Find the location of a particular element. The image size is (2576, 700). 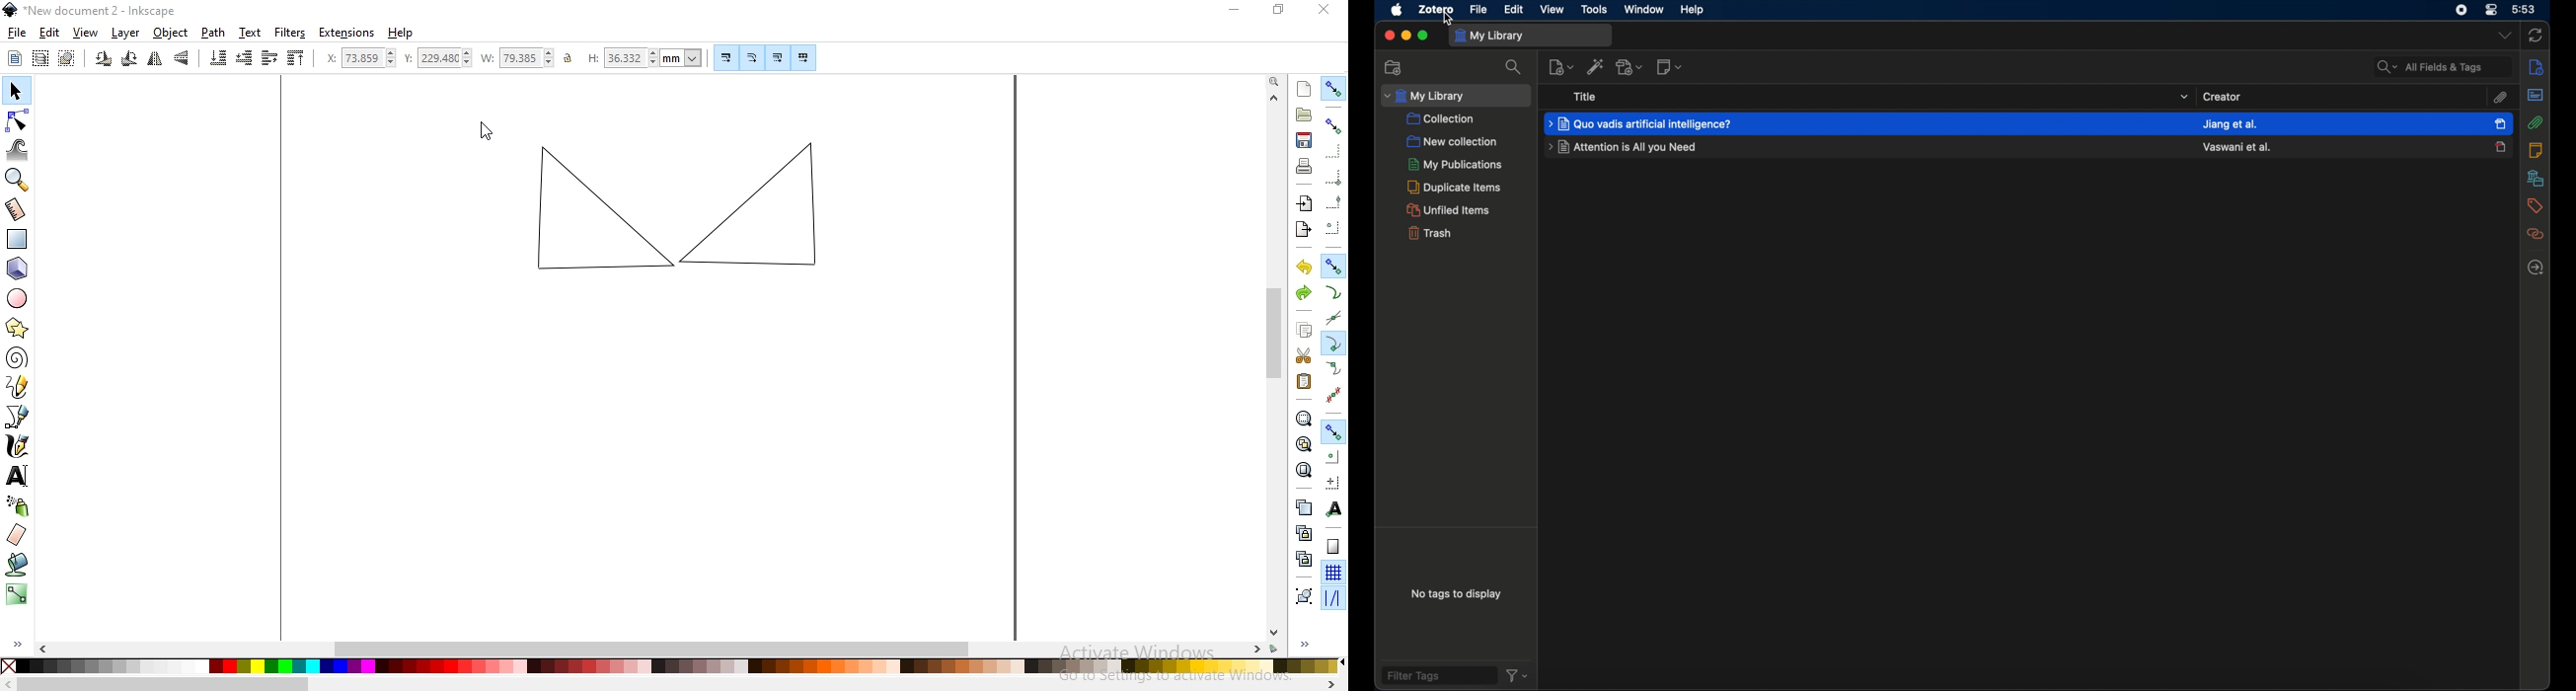

colors is located at coordinates (672, 667).